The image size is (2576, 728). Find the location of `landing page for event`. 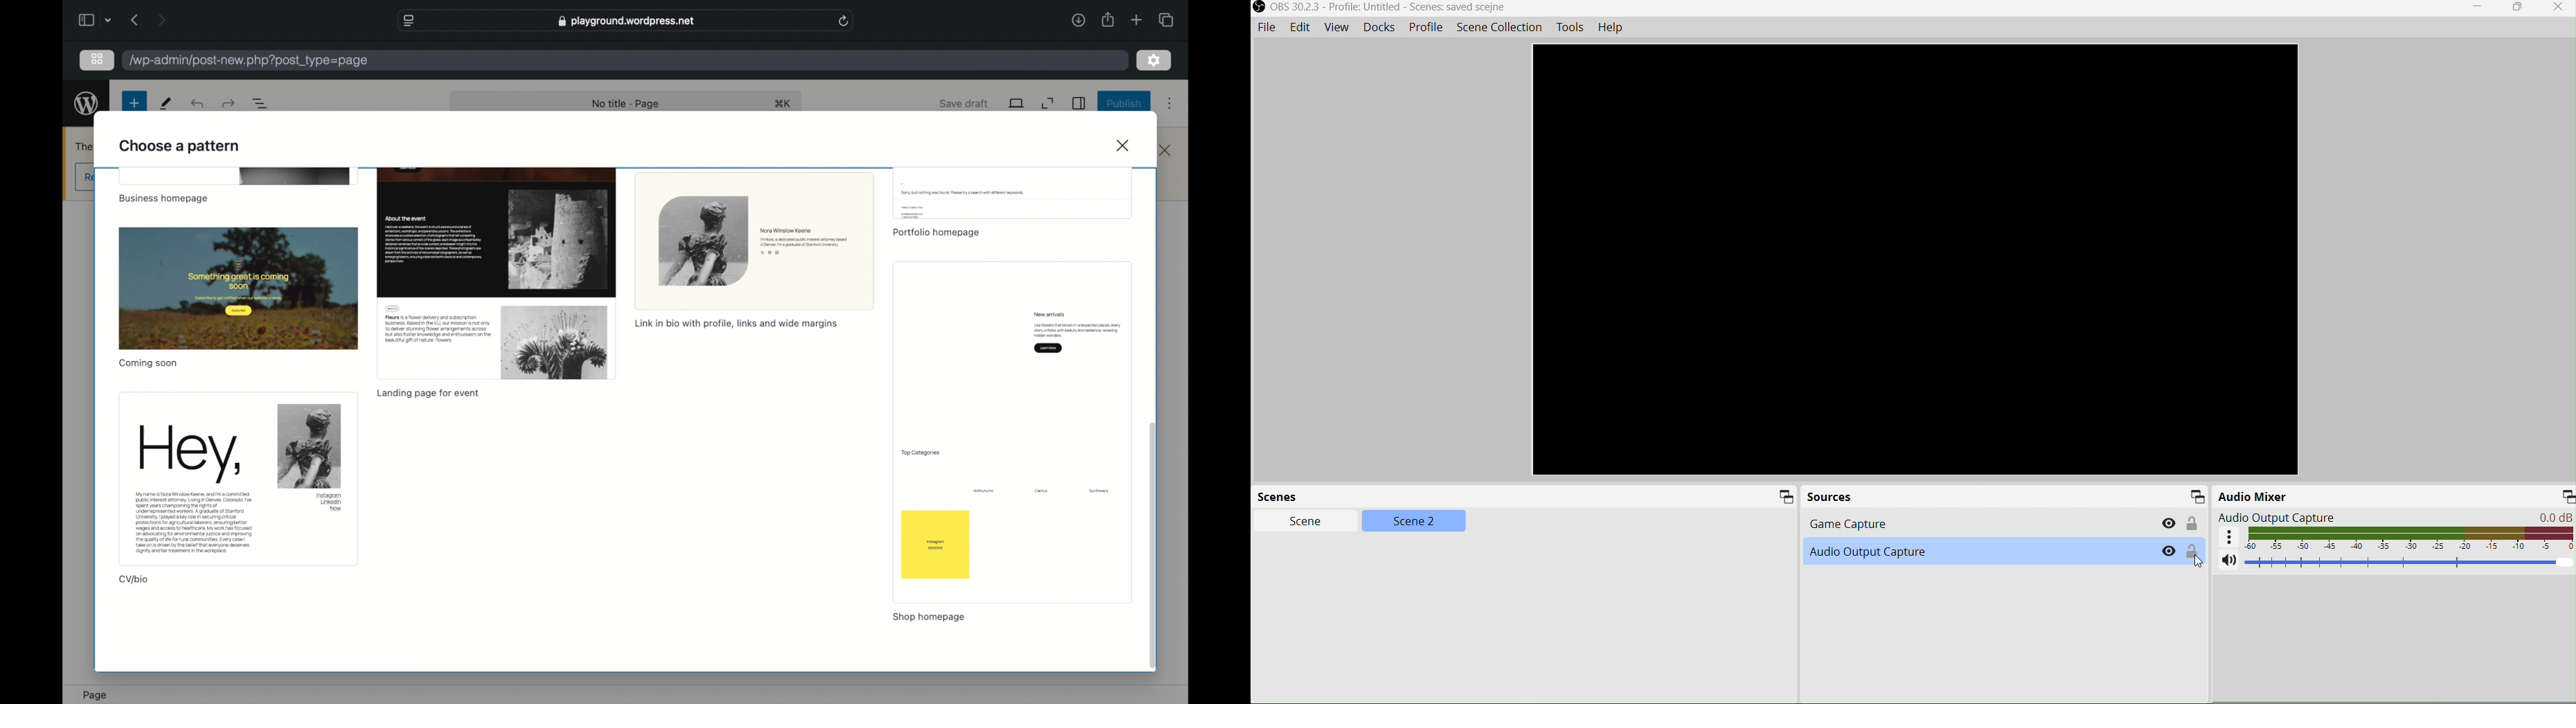

landing page for event is located at coordinates (429, 394).